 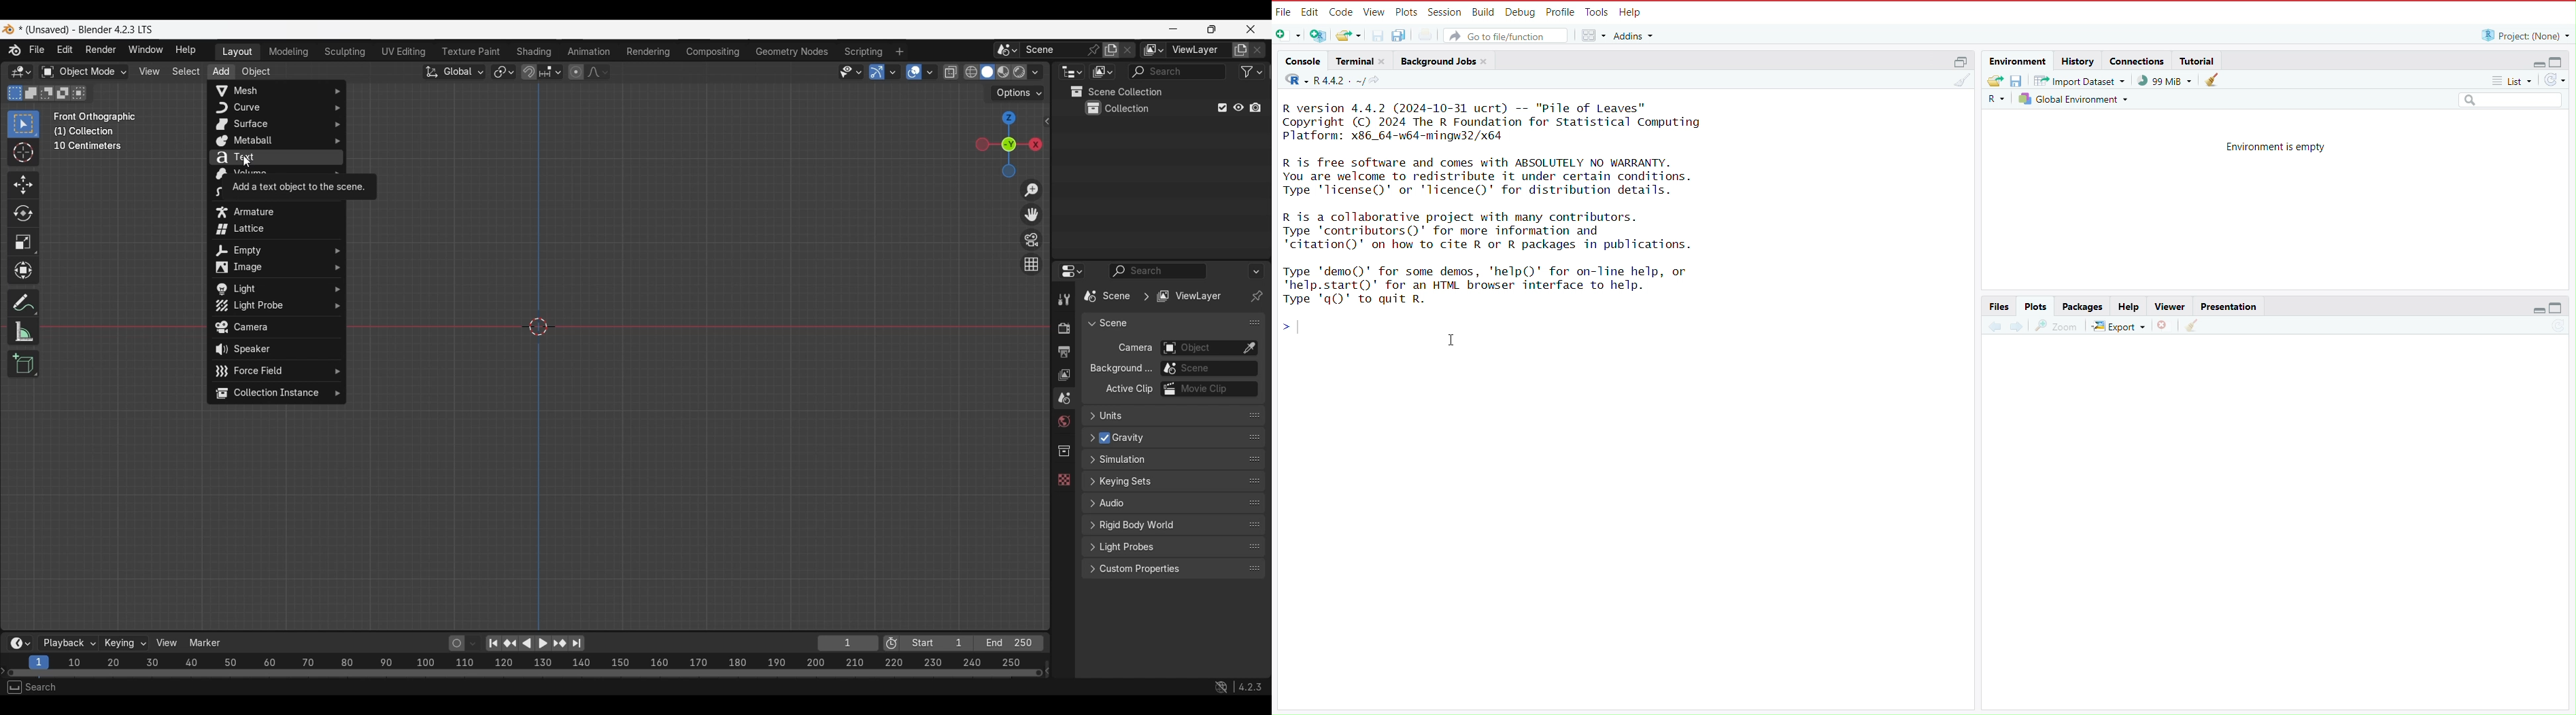 I want to click on Mesh options, so click(x=277, y=91).